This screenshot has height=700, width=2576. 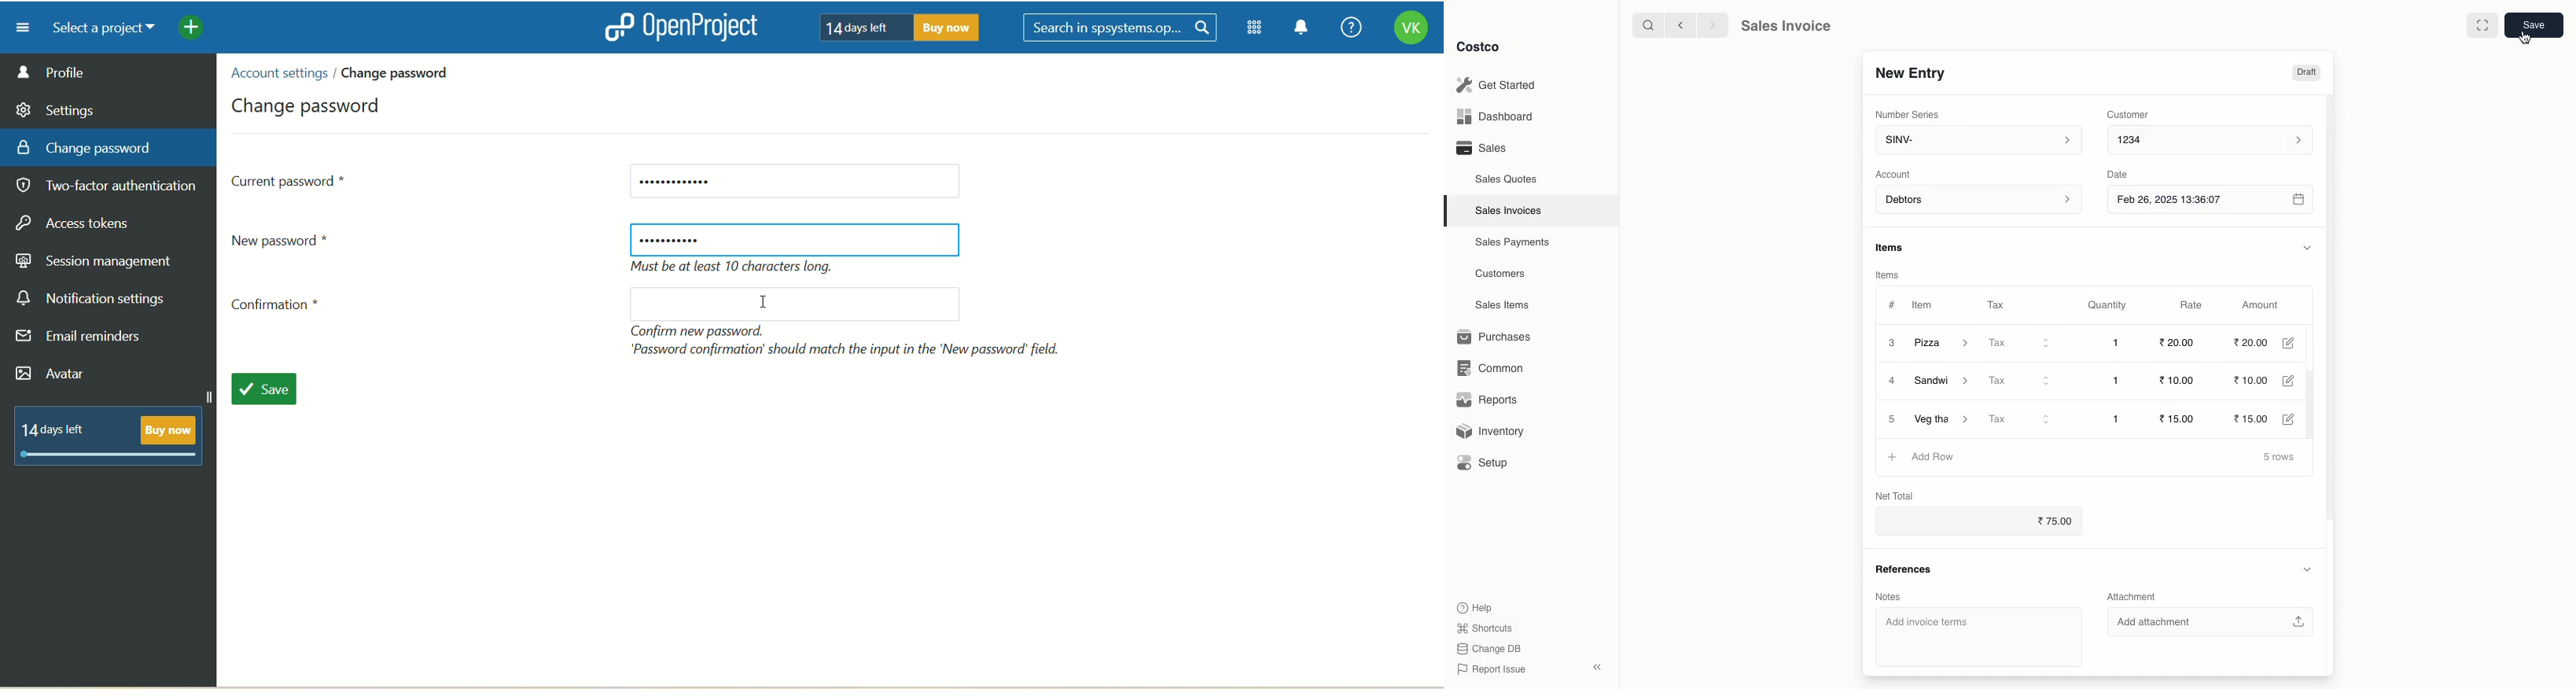 What do you see at coordinates (1506, 305) in the screenshot?
I see `Sales Items` at bounding box center [1506, 305].